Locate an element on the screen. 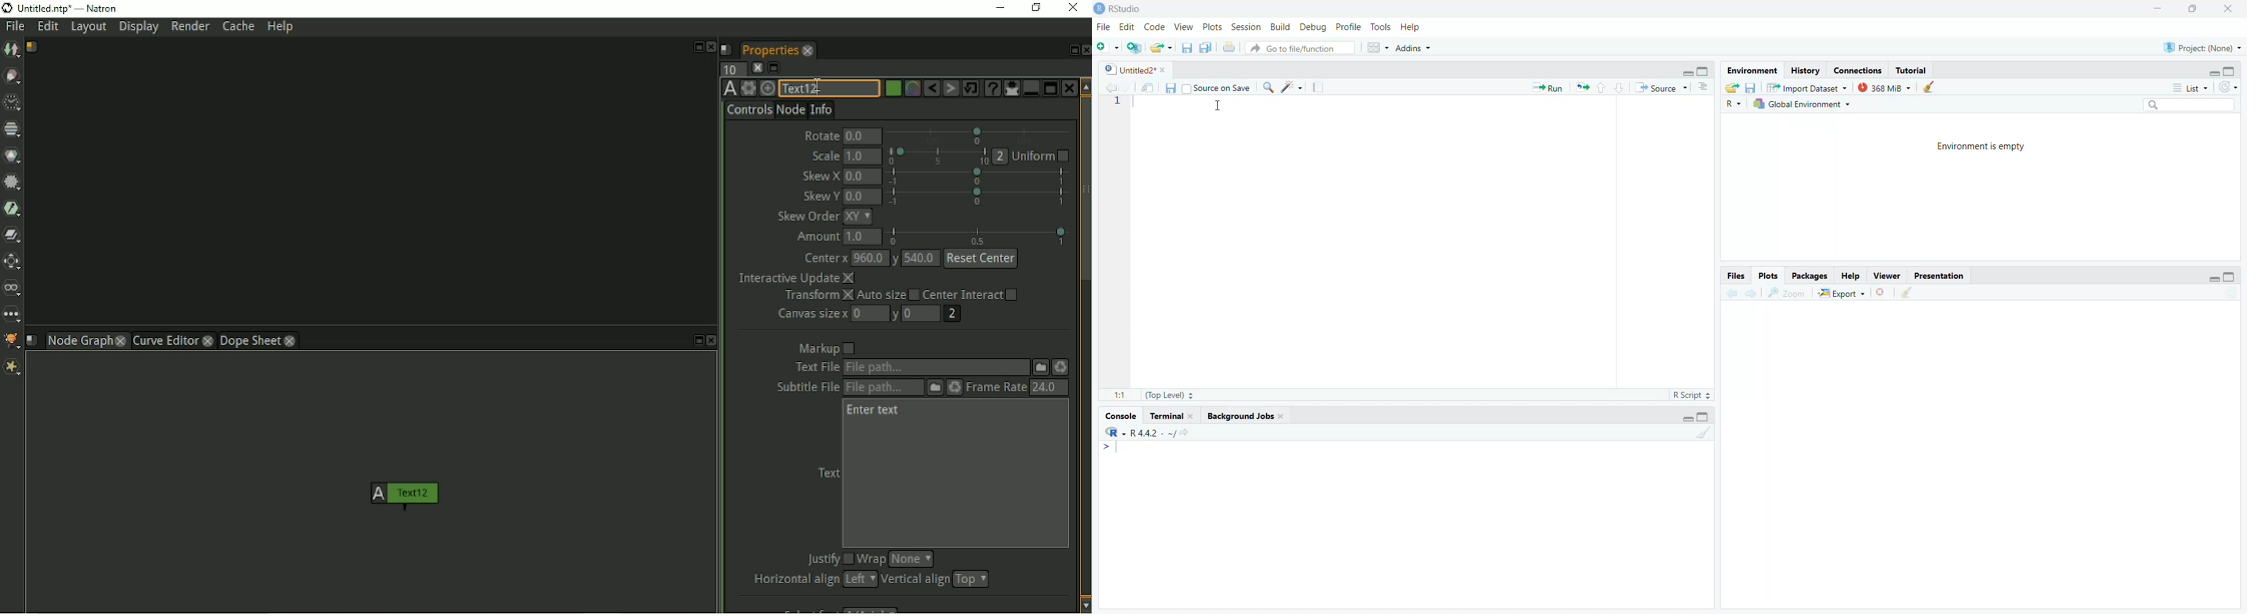  next is located at coordinates (1751, 293).